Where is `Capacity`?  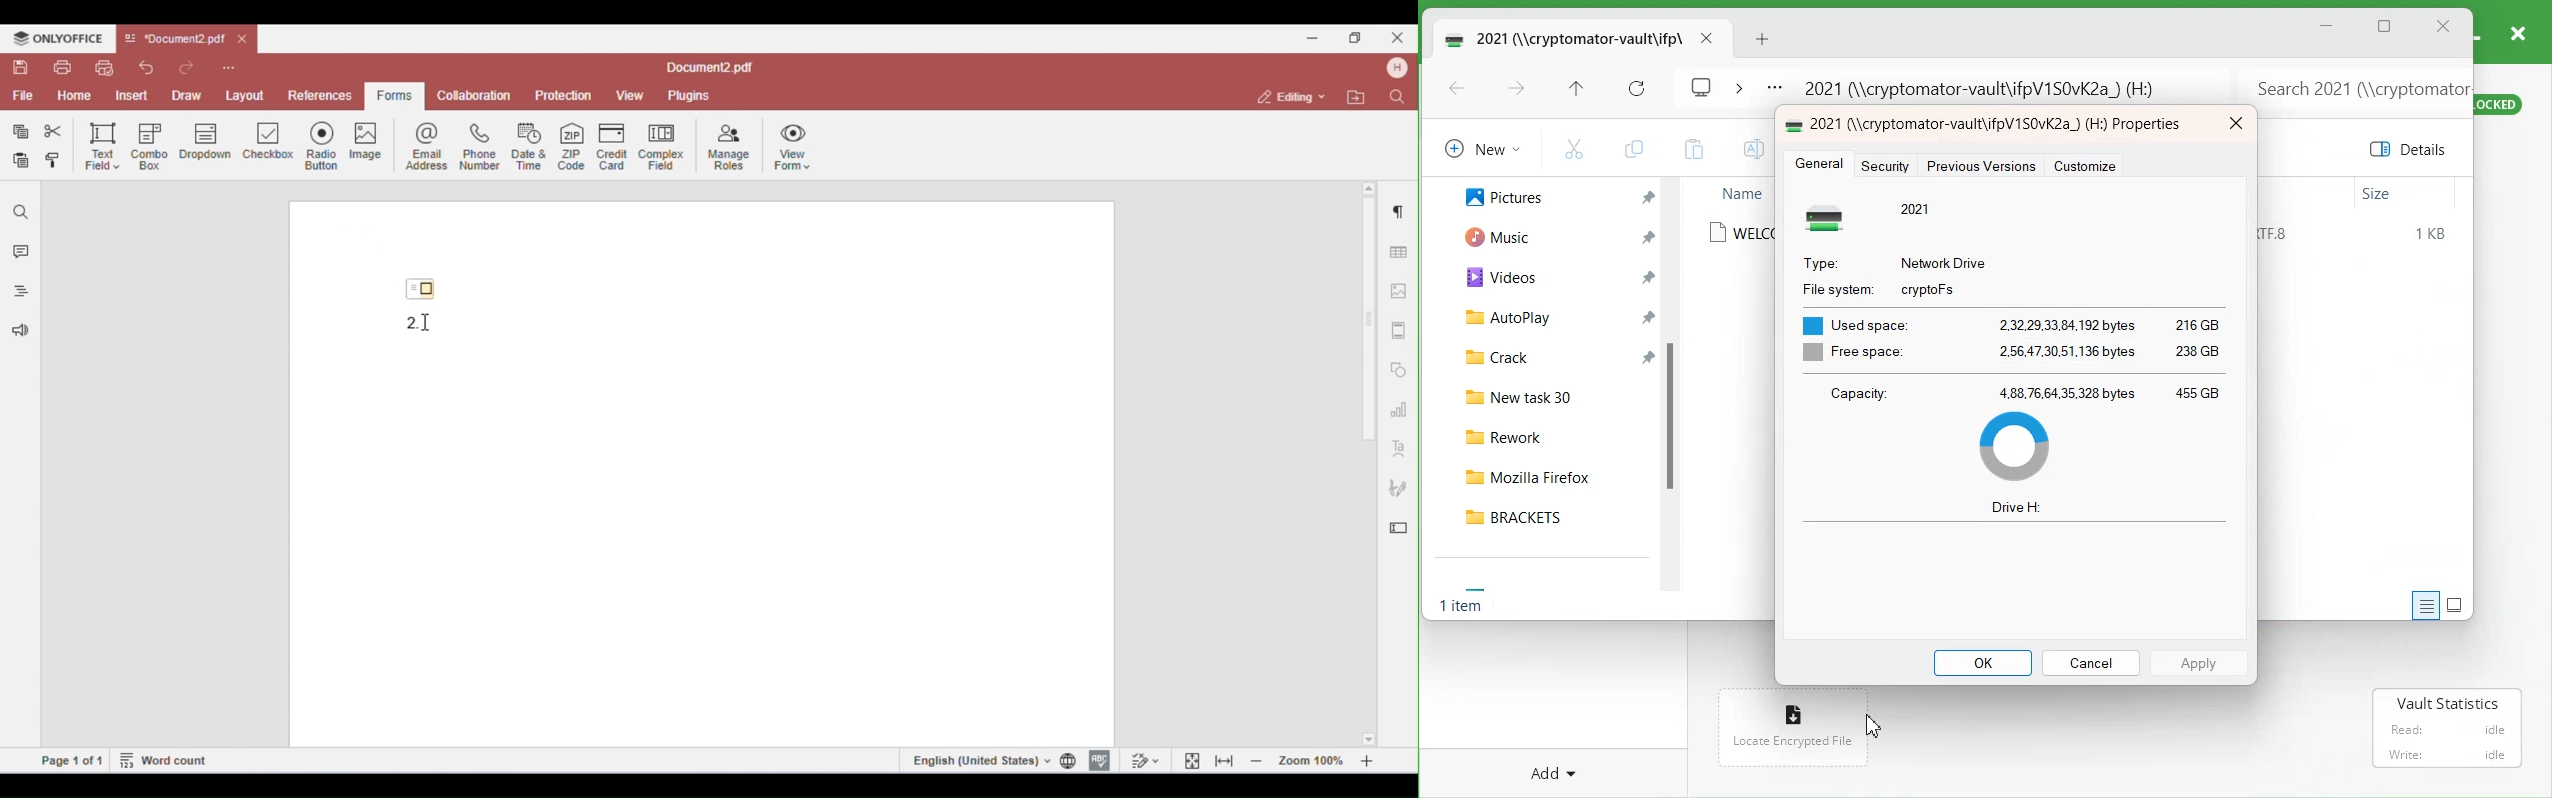
Capacity is located at coordinates (1857, 393).